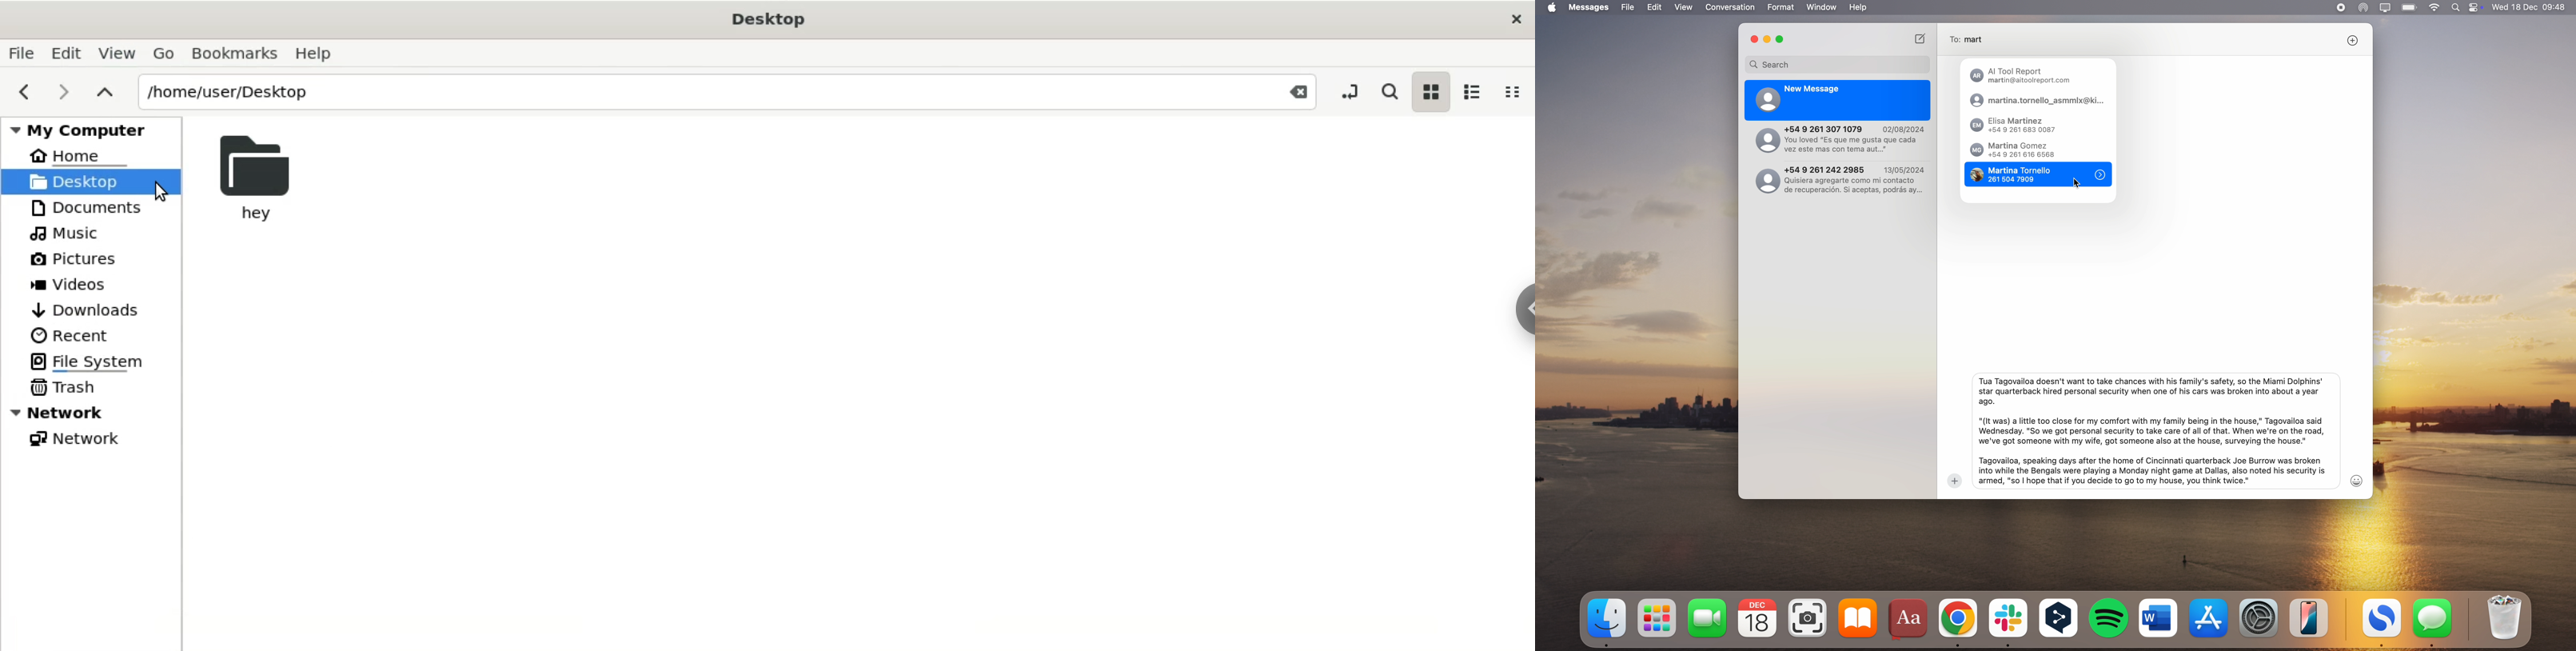 Image resolution: width=2576 pixels, height=672 pixels. What do you see at coordinates (1955, 481) in the screenshot?
I see `add` at bounding box center [1955, 481].